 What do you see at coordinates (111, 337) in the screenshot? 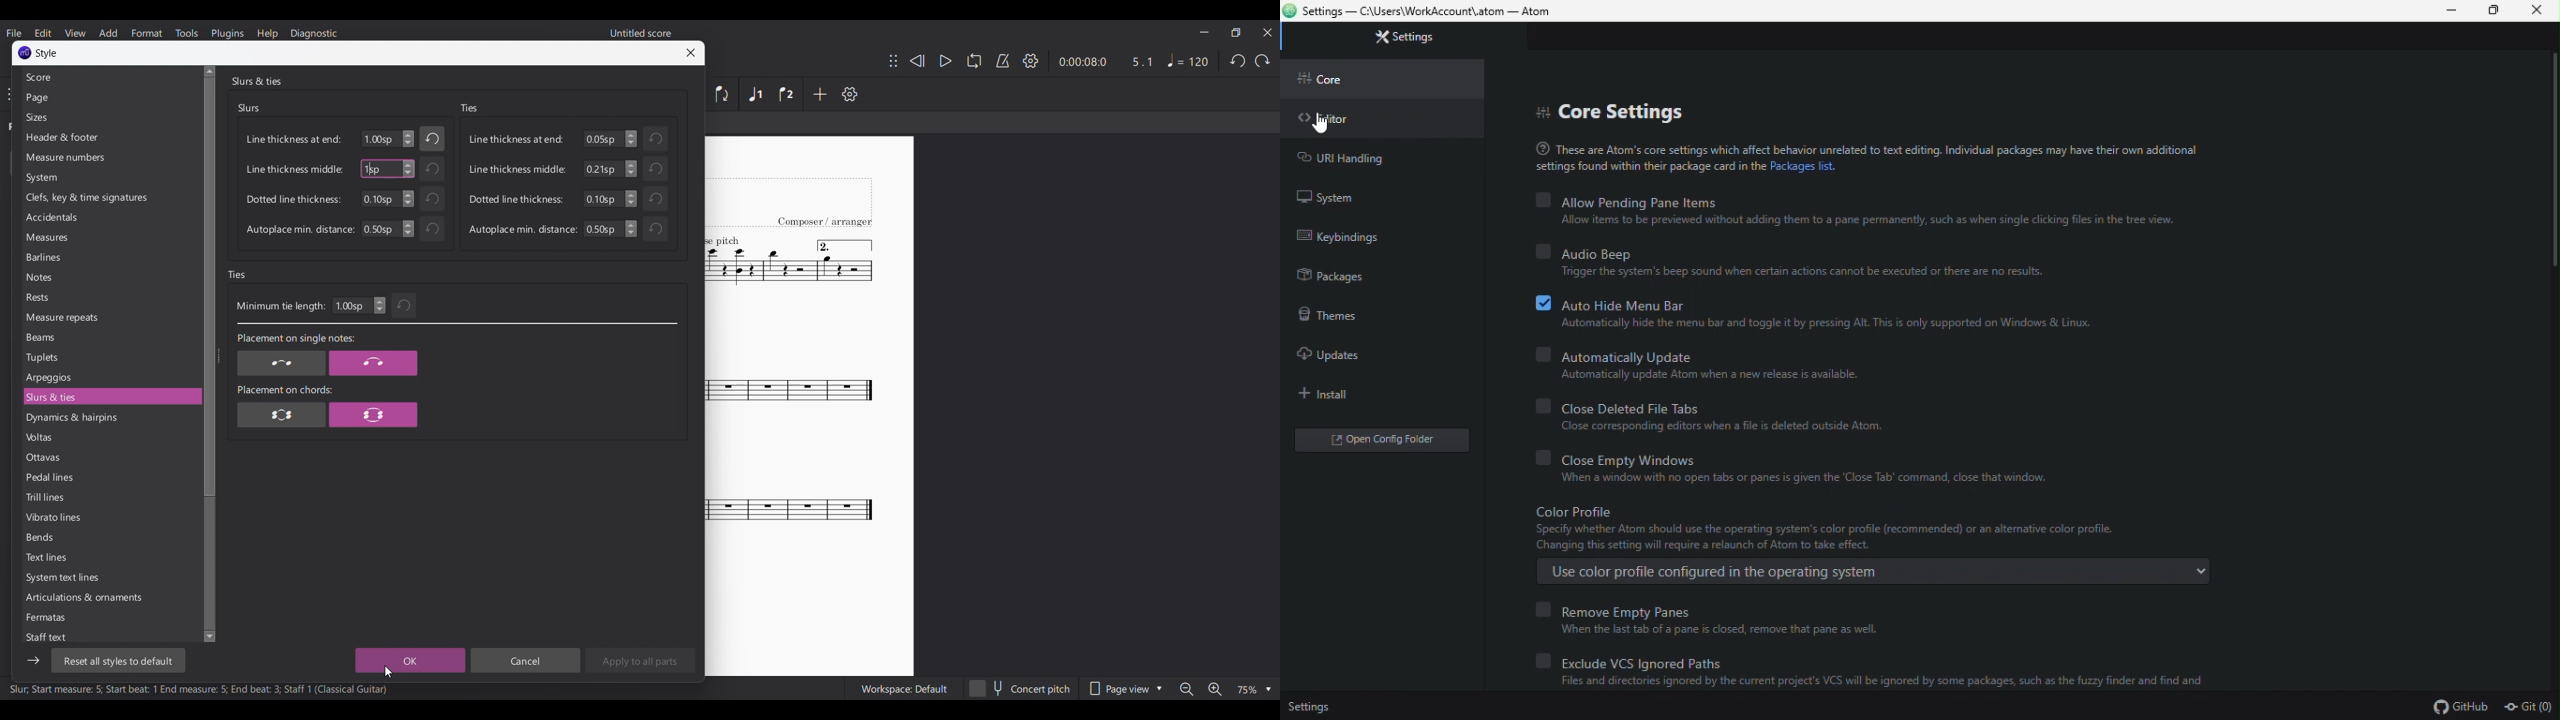
I see `Beams` at bounding box center [111, 337].